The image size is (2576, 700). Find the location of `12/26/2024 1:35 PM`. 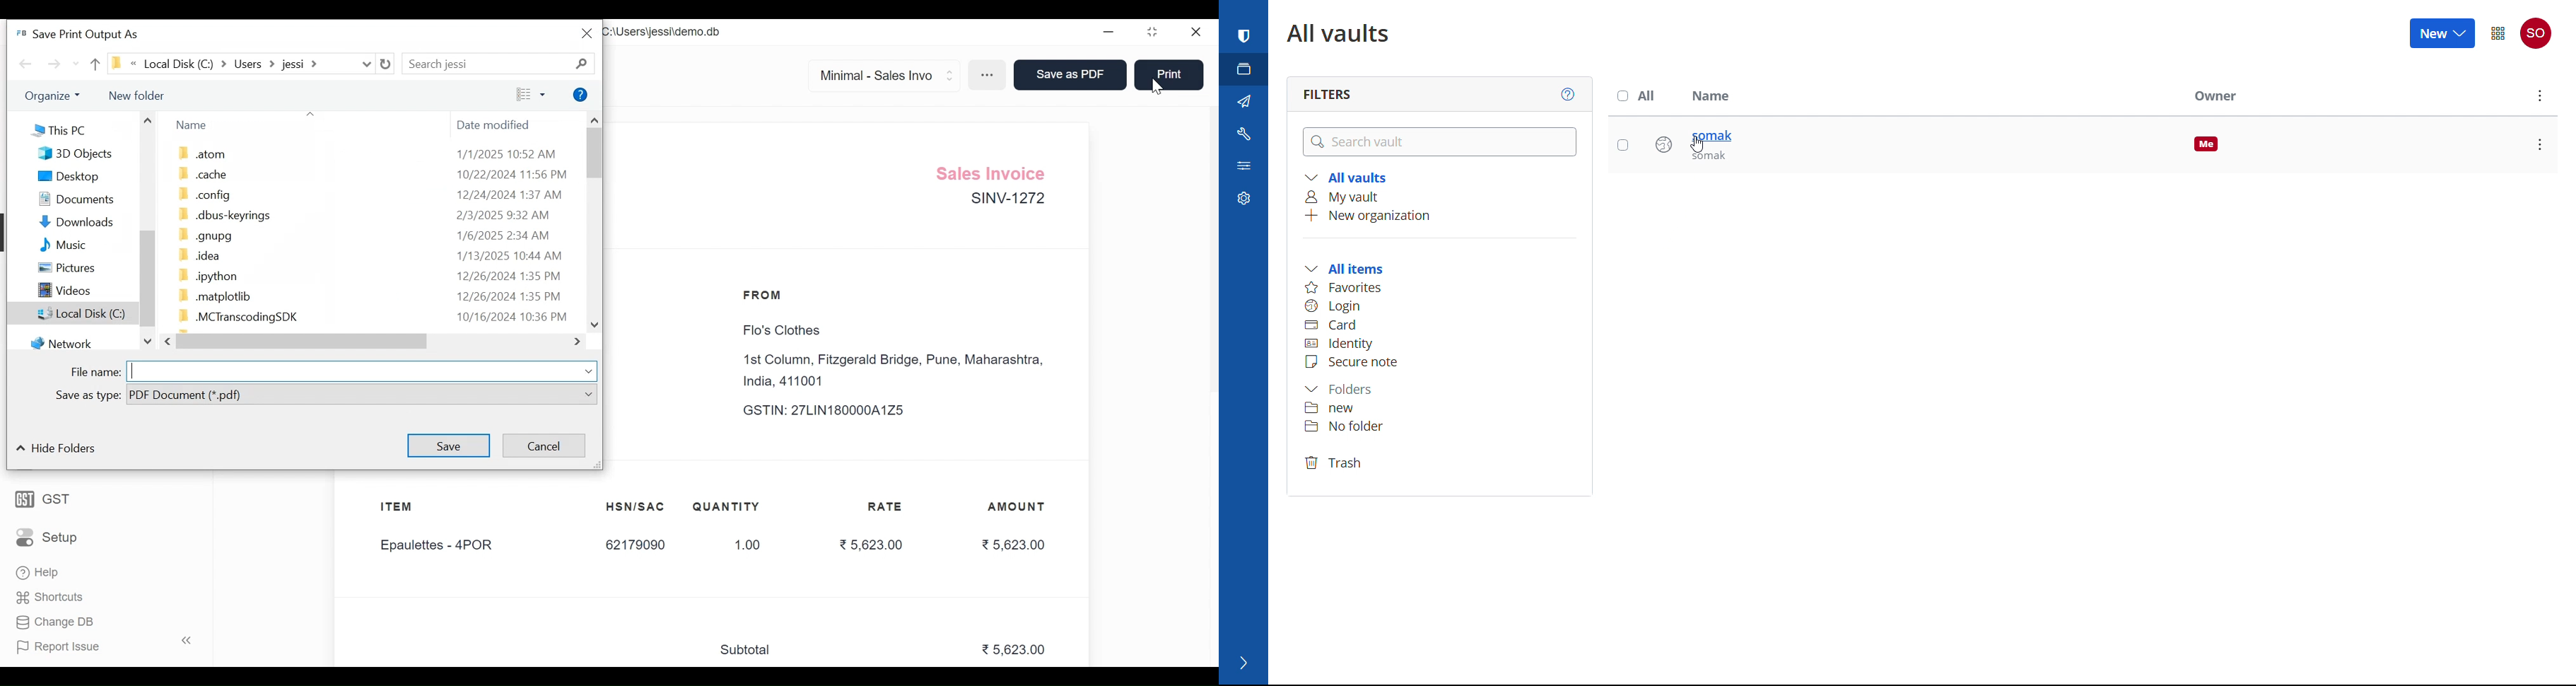

12/26/2024 1:35 PM is located at coordinates (509, 276).